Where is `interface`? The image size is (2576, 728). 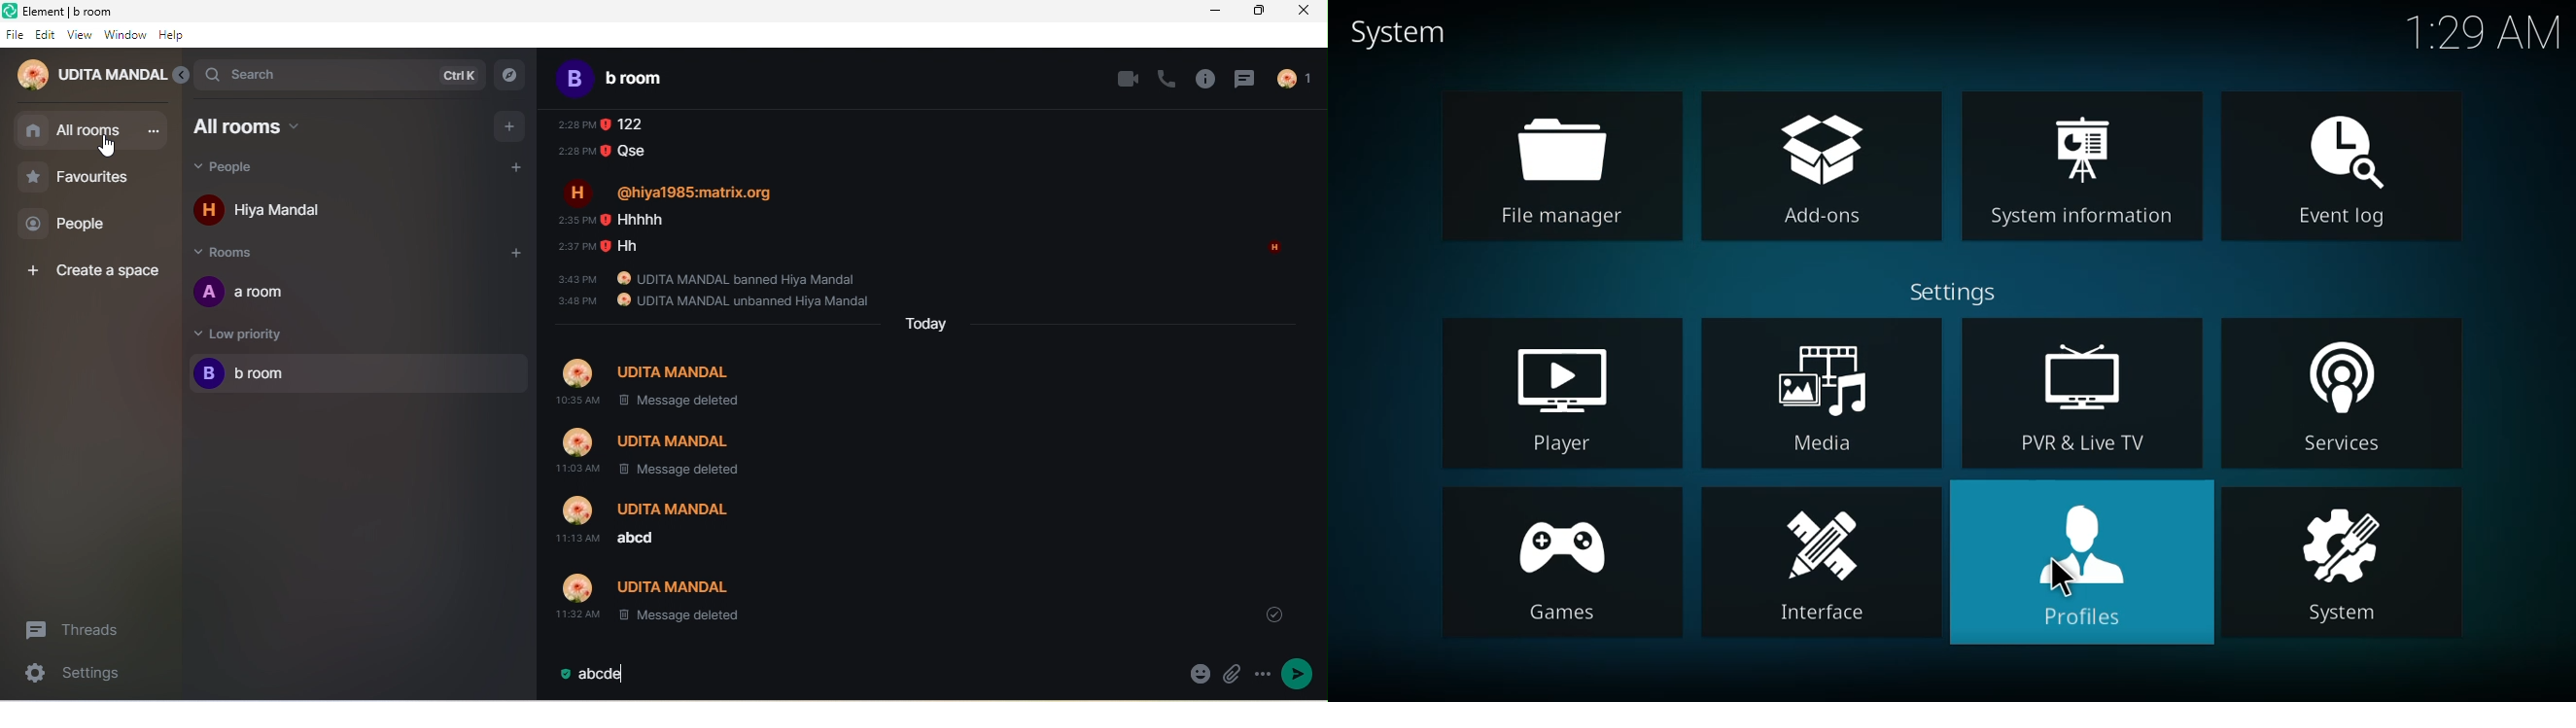
interface is located at coordinates (1825, 562).